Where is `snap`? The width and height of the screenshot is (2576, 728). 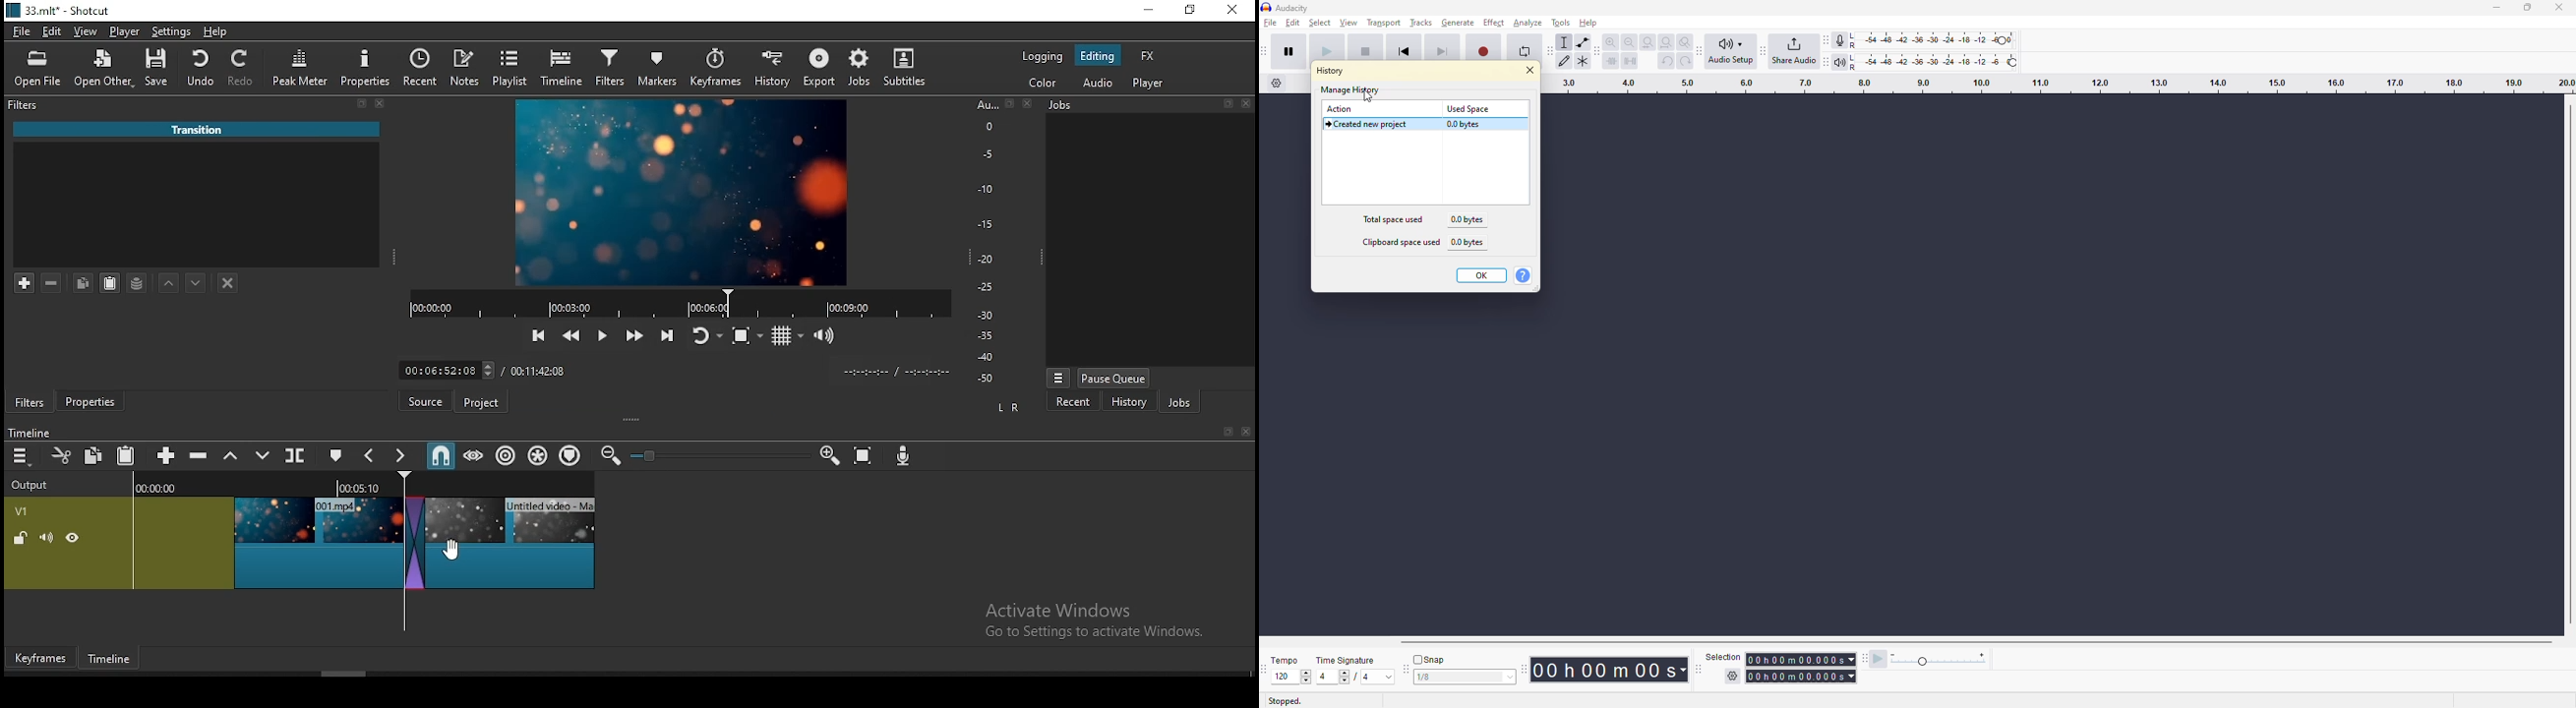
snap is located at coordinates (1429, 661).